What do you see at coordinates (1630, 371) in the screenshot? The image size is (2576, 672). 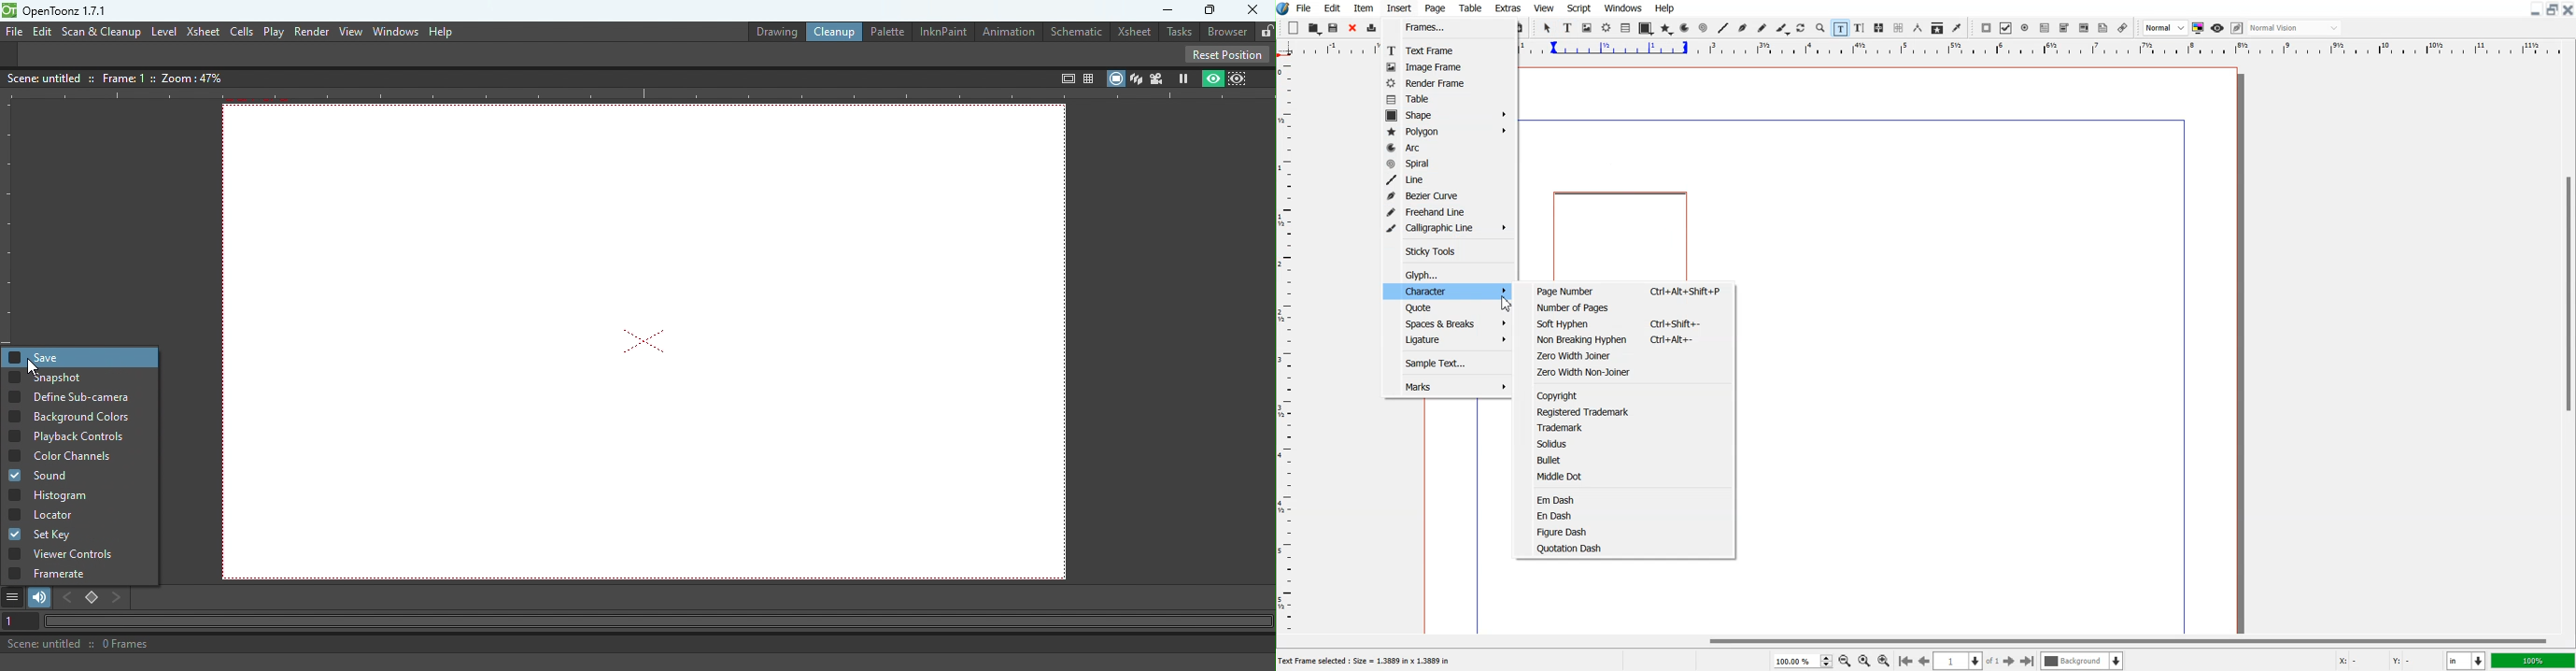 I see `Zero Width Non-Joiner` at bounding box center [1630, 371].